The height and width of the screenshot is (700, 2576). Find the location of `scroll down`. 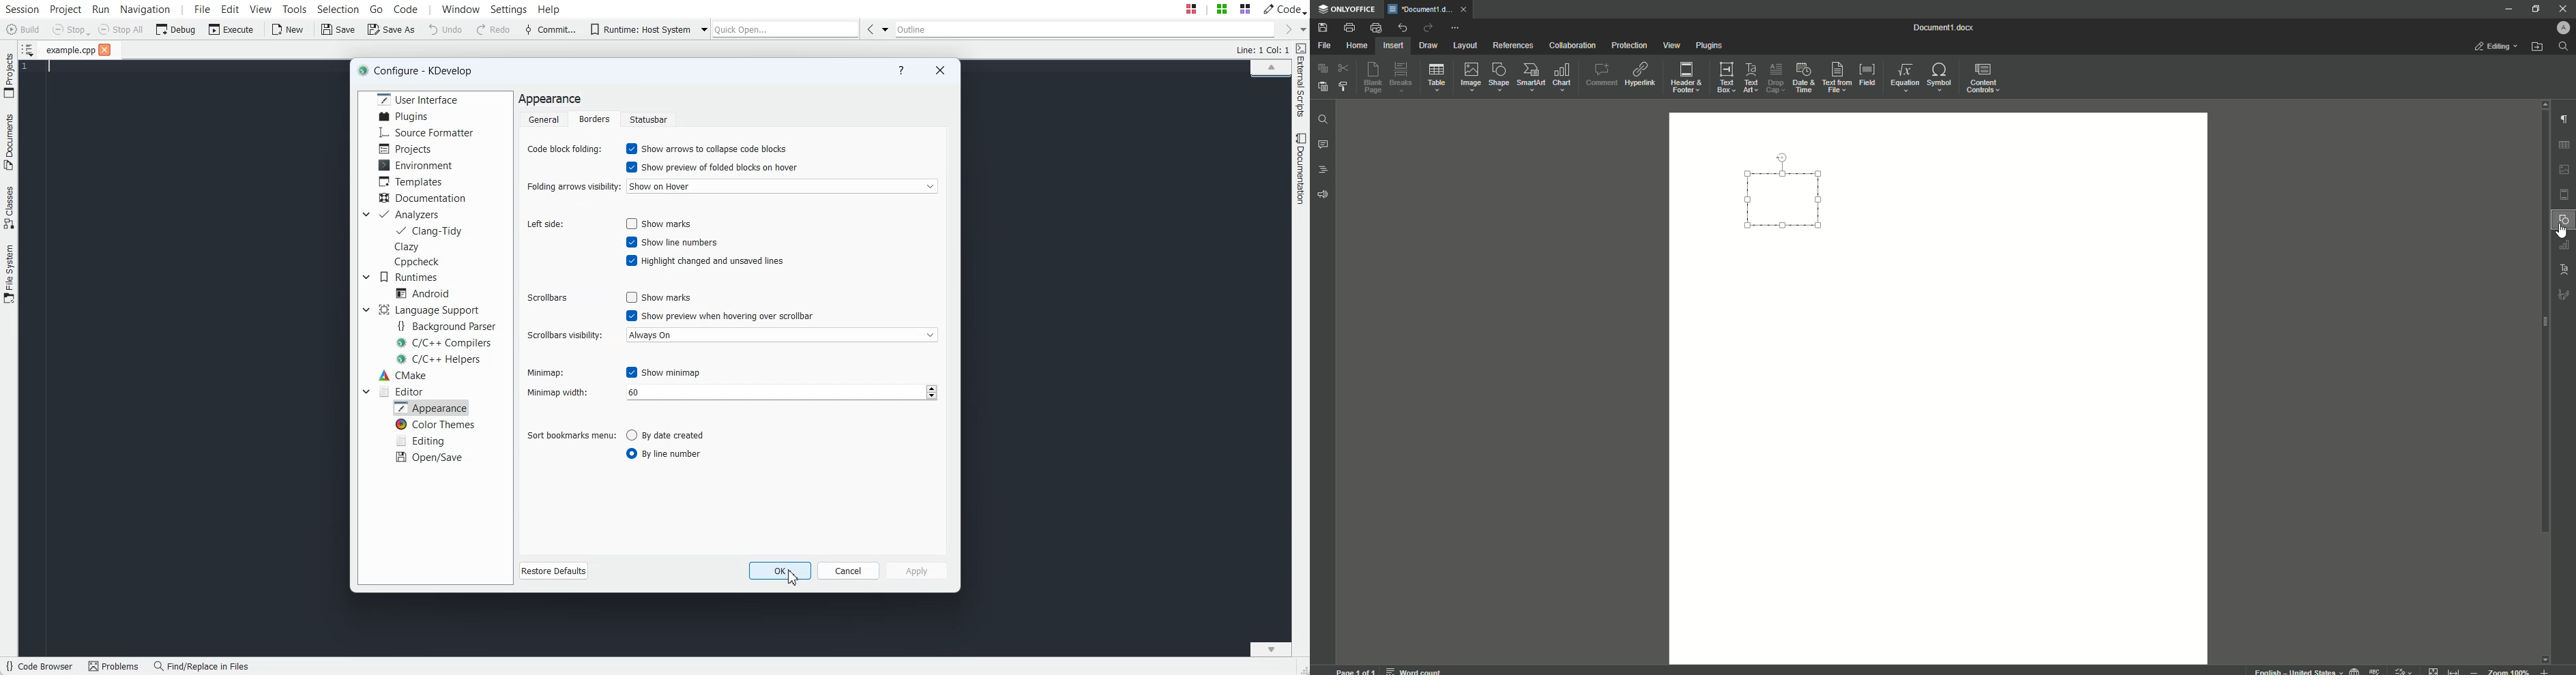

scroll down is located at coordinates (2545, 656).